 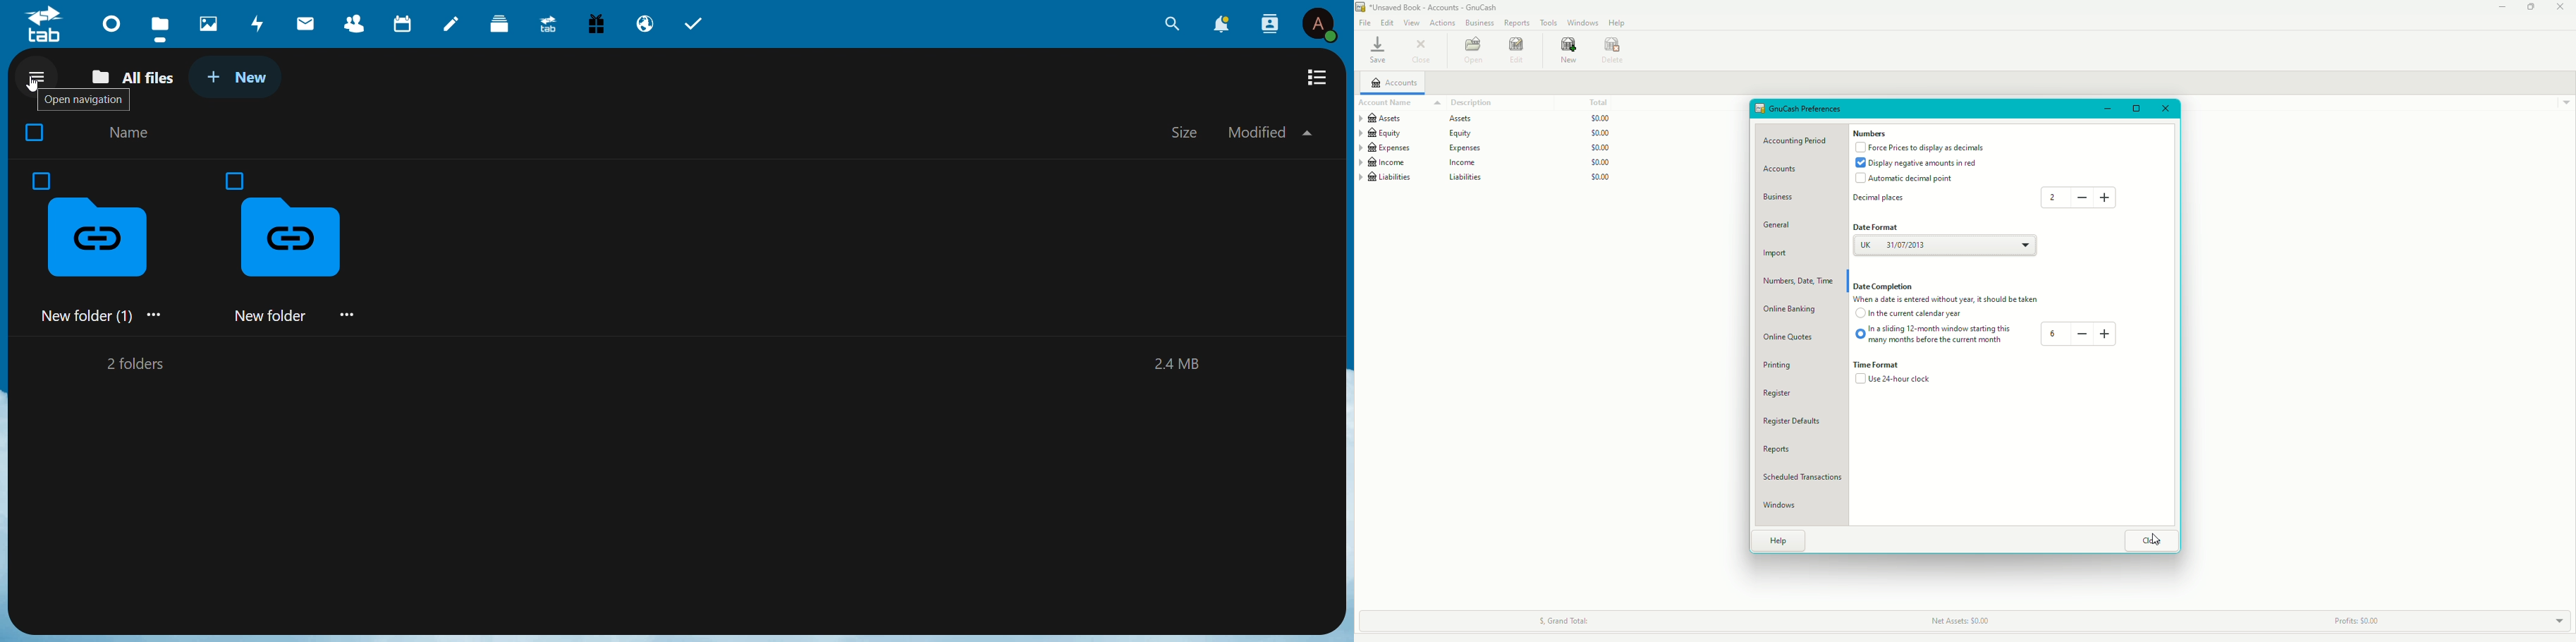 What do you see at coordinates (2081, 333) in the screenshot?
I see `Minus` at bounding box center [2081, 333].